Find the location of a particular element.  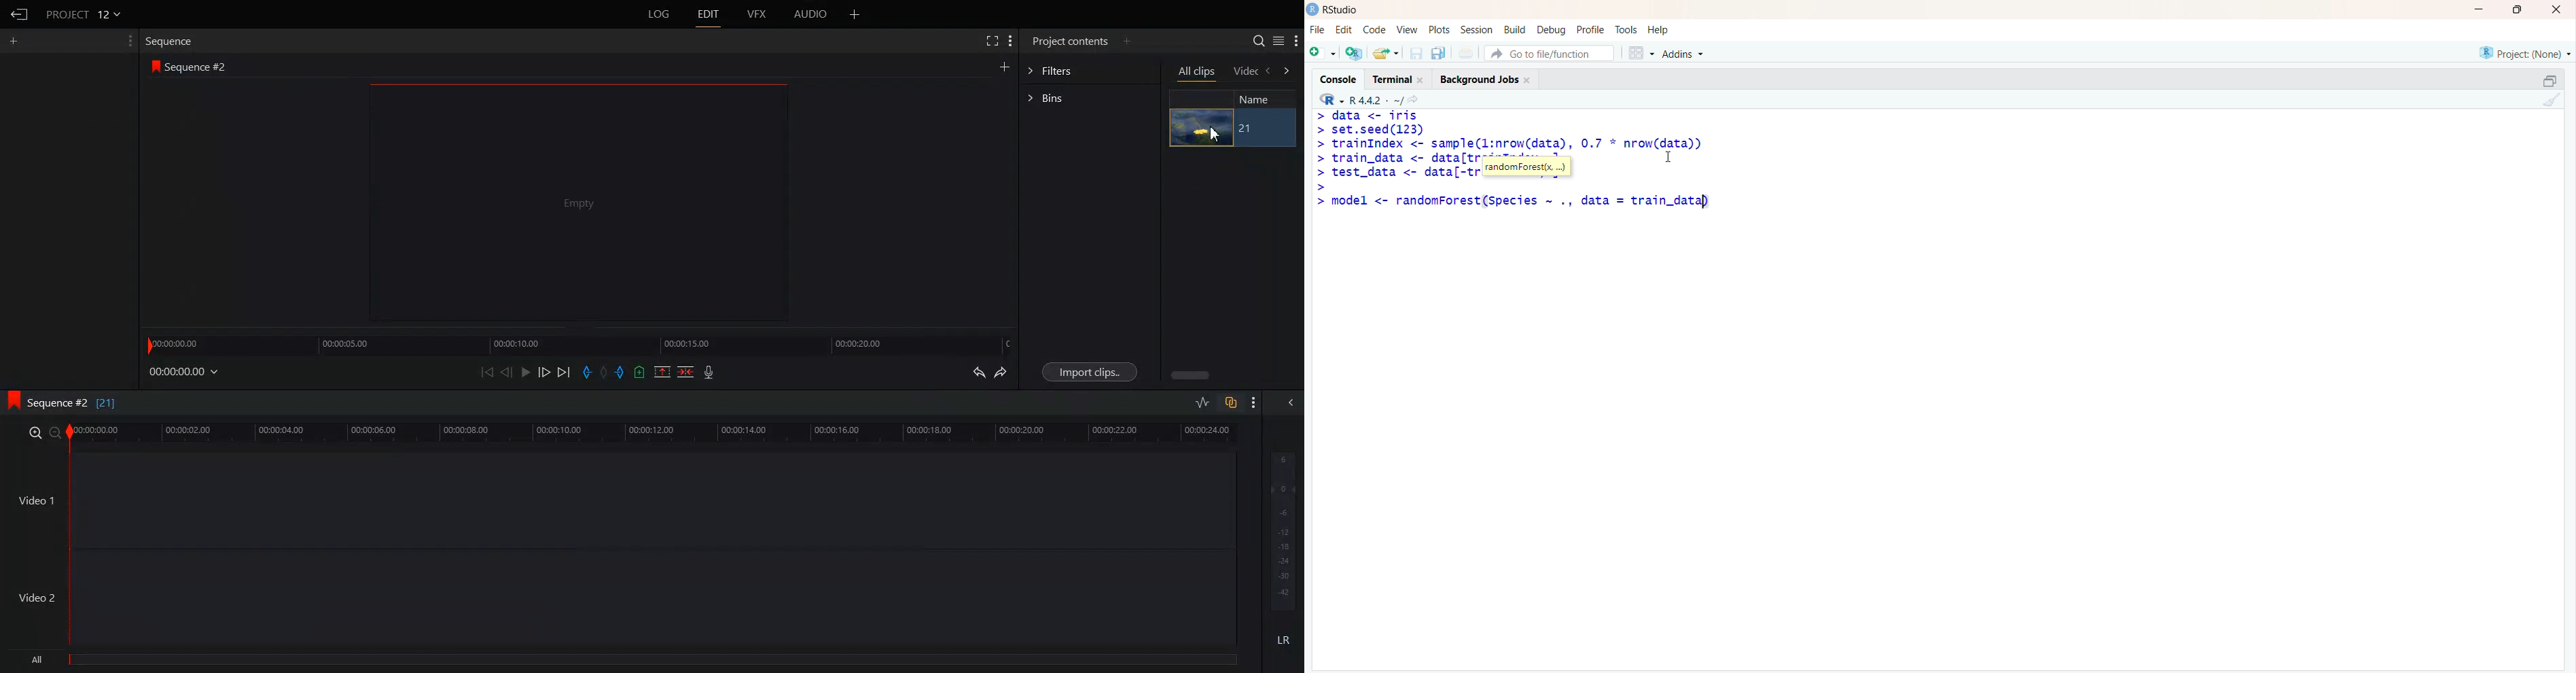

Background Jobs is located at coordinates (1485, 78).